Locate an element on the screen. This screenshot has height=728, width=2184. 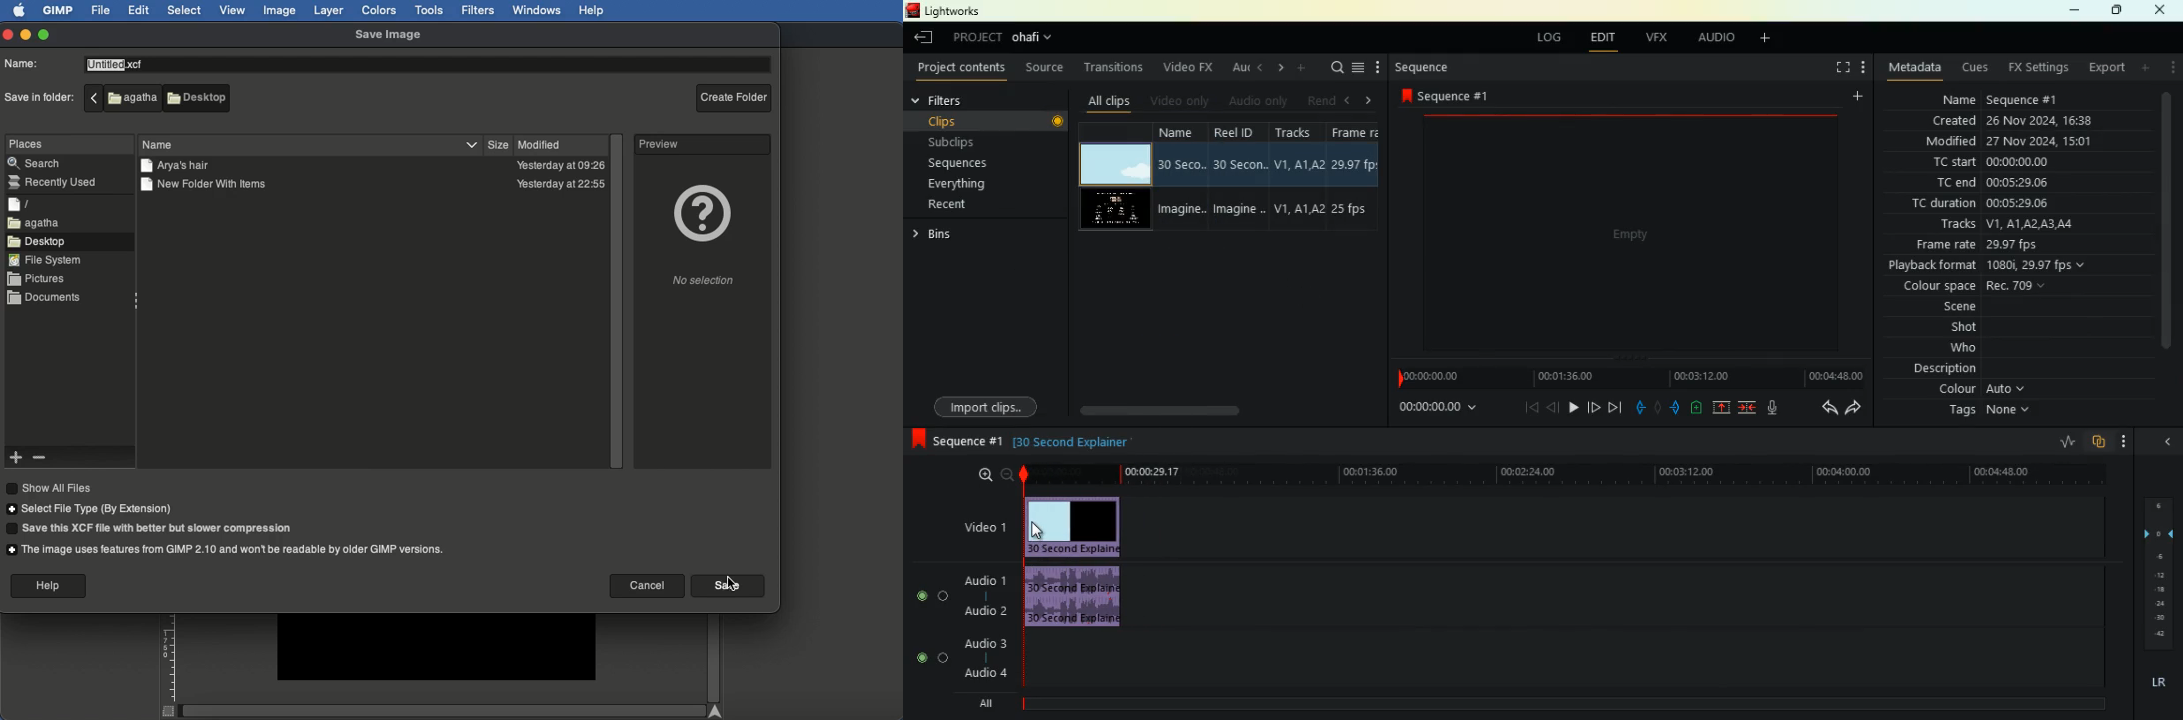
who is located at coordinates (1969, 349).